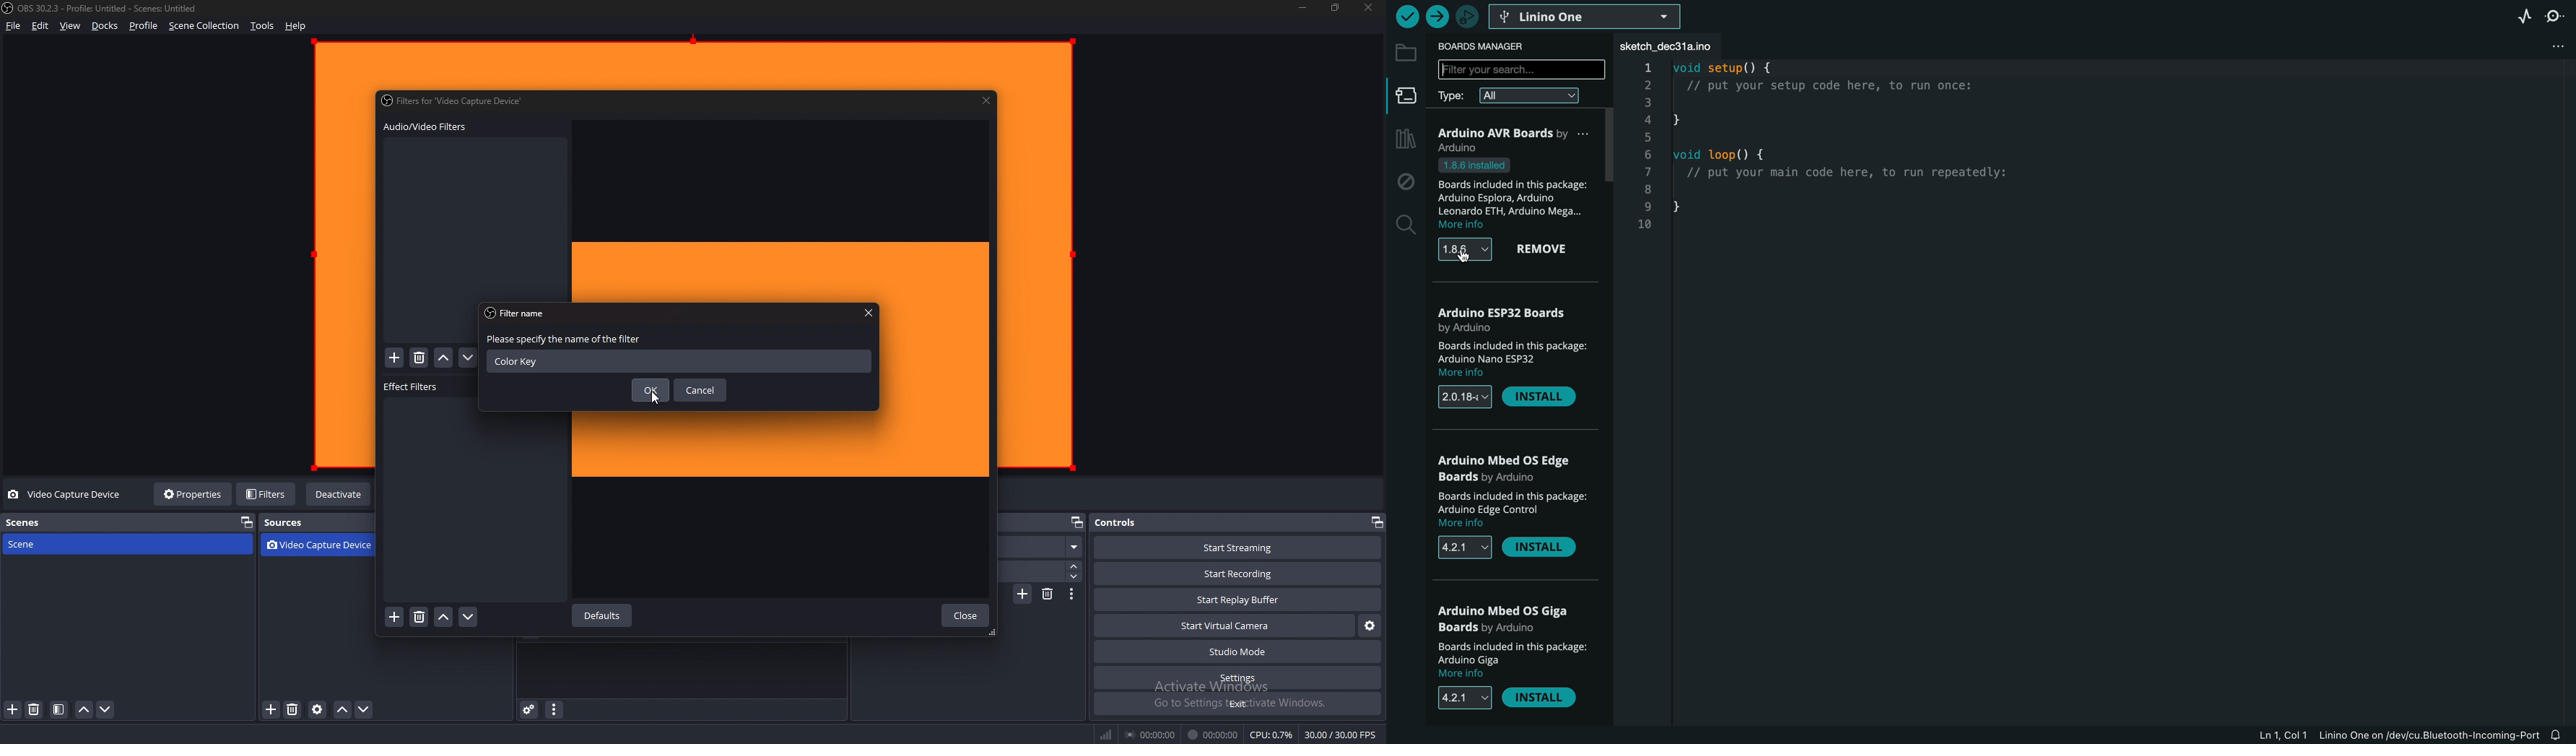 This screenshot has width=2576, height=756. Describe the element at coordinates (604, 616) in the screenshot. I see `defaults` at that location.